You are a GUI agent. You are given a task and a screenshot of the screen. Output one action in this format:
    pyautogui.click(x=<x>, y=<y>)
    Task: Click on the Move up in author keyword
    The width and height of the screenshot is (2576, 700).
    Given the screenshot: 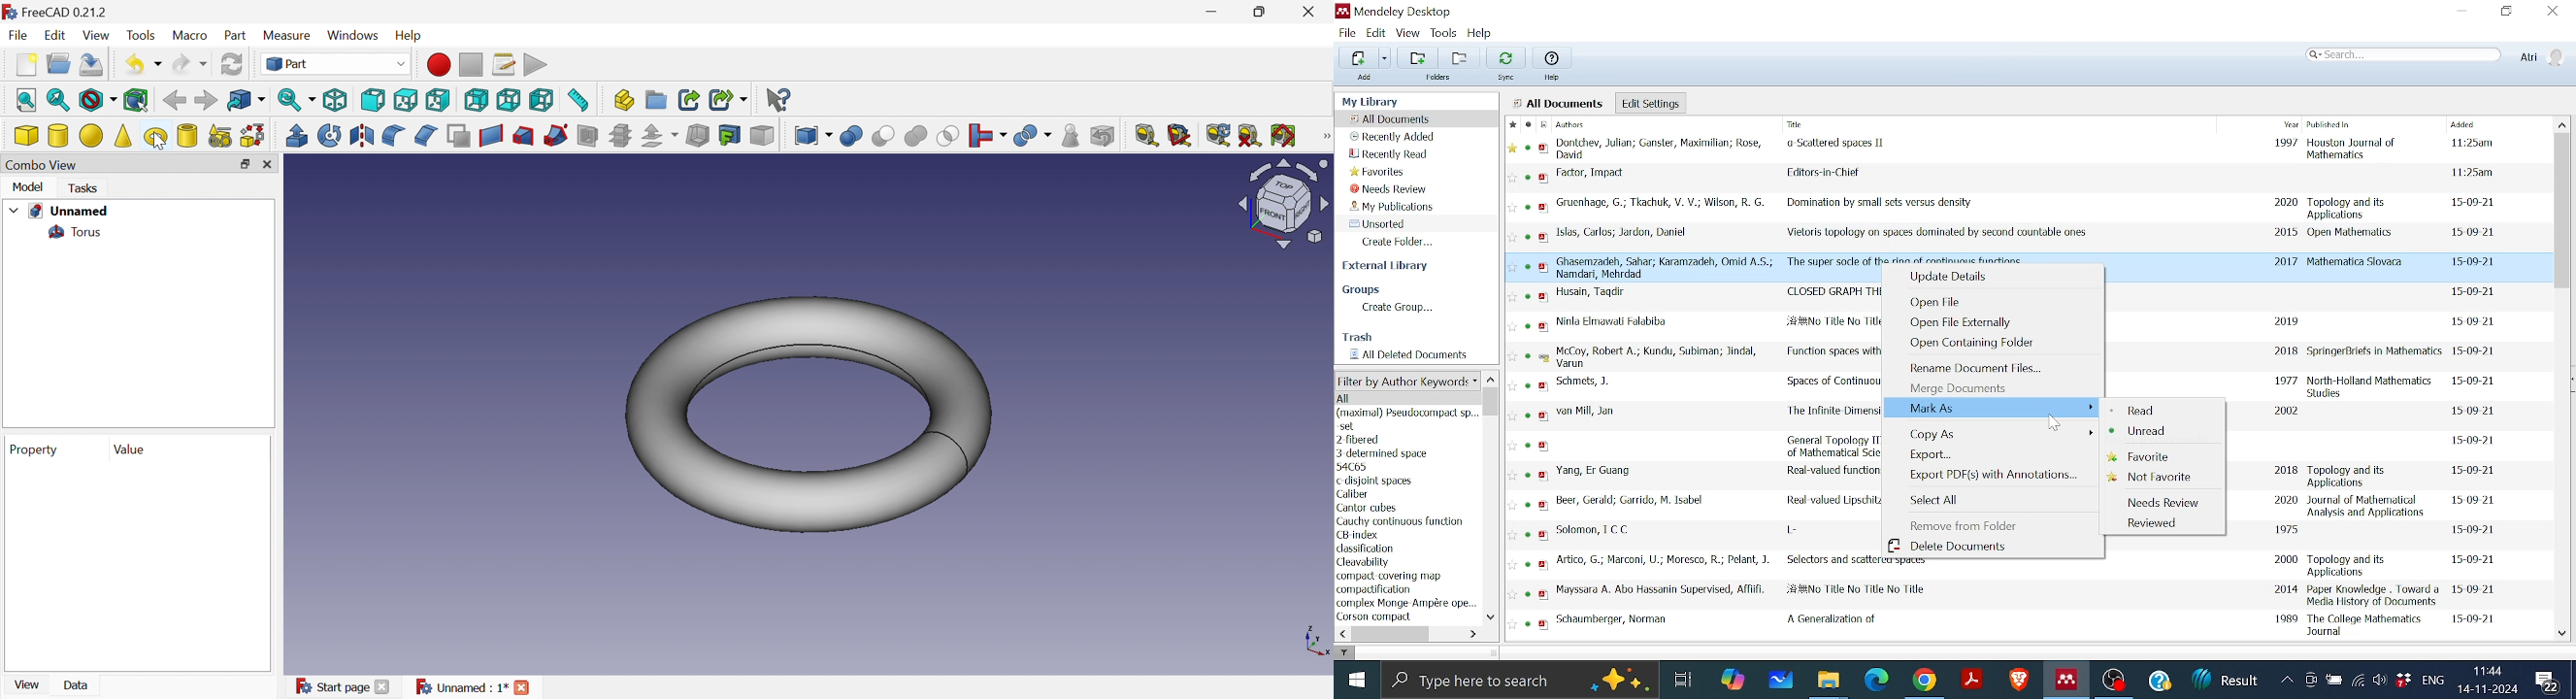 What is the action you would take?
    pyautogui.click(x=1492, y=379)
    